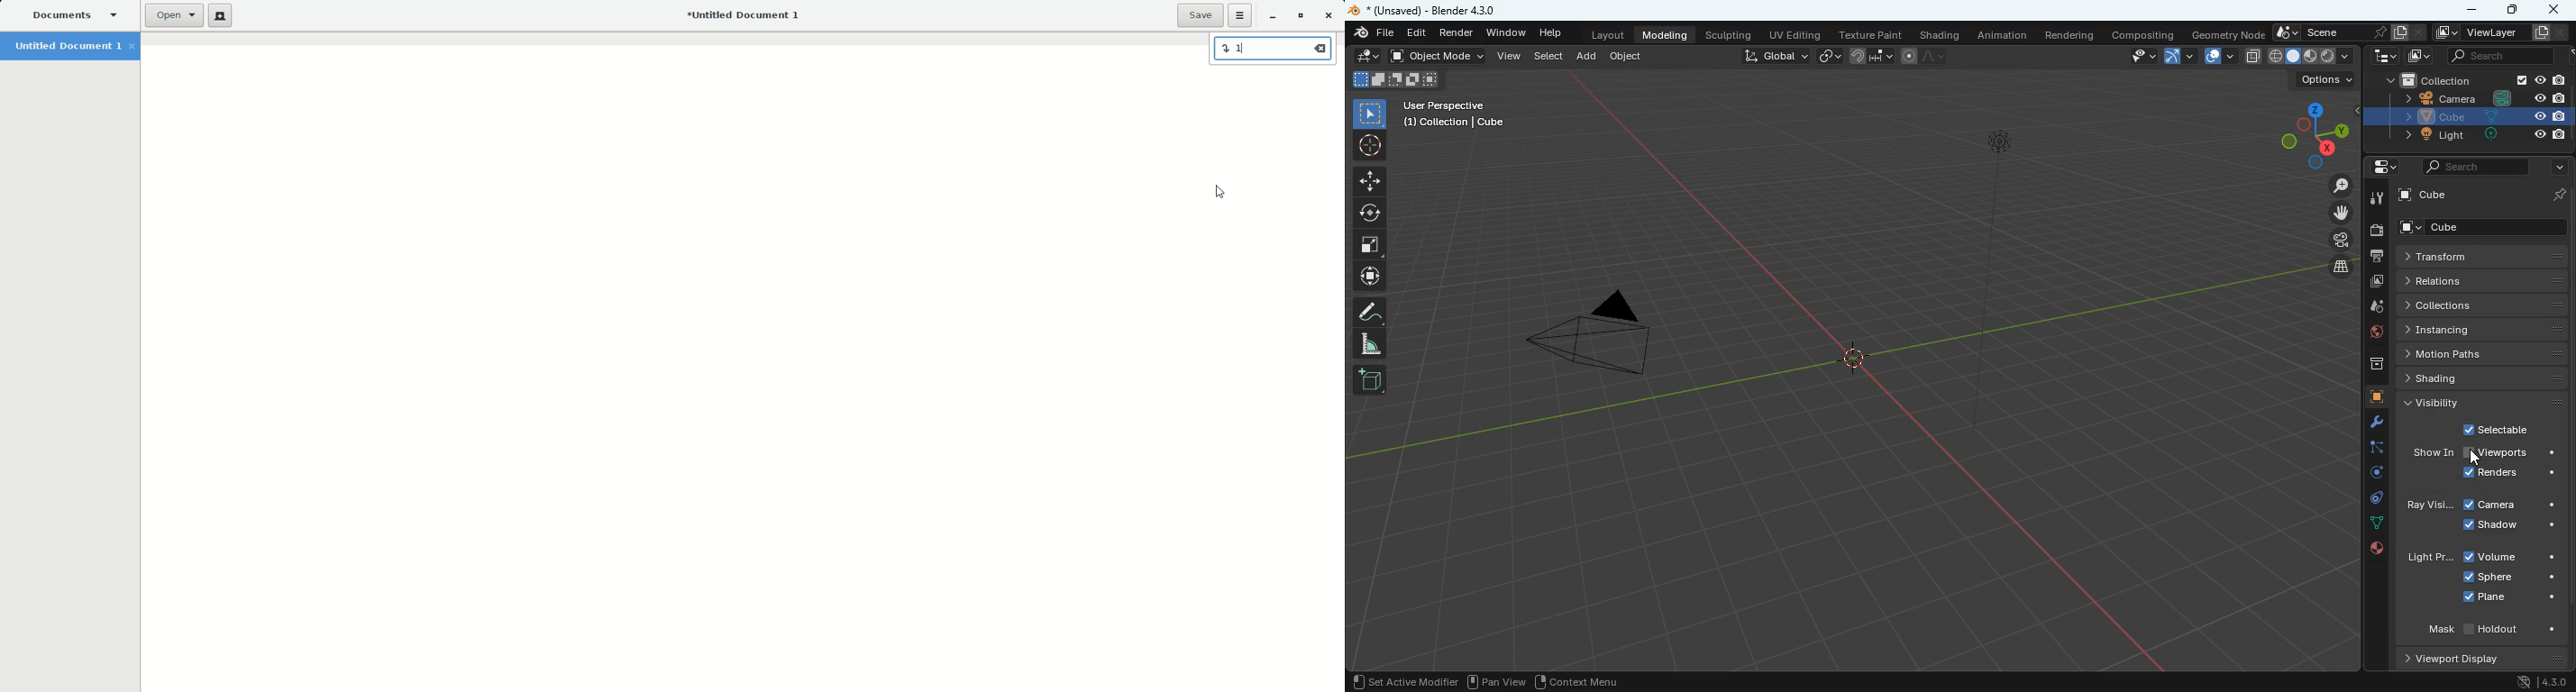 The height and width of the screenshot is (700, 2576). I want to click on shading, so click(1939, 34).